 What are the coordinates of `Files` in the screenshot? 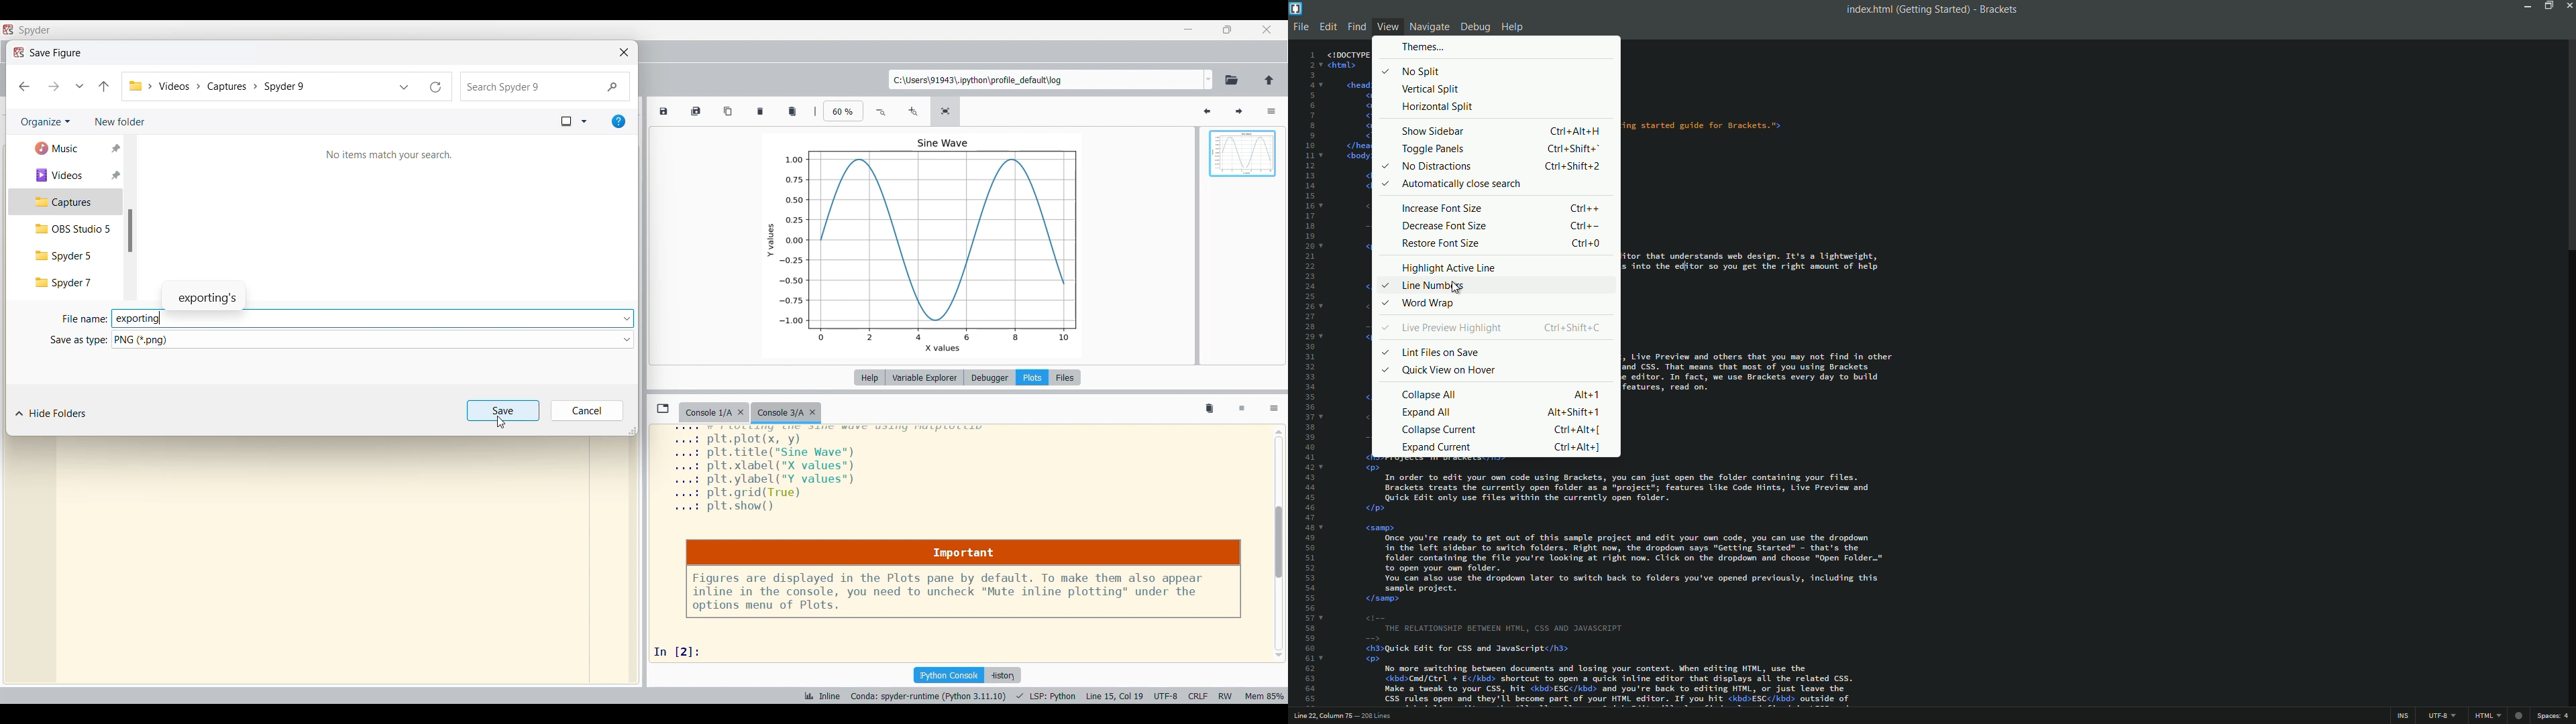 It's located at (1065, 377).